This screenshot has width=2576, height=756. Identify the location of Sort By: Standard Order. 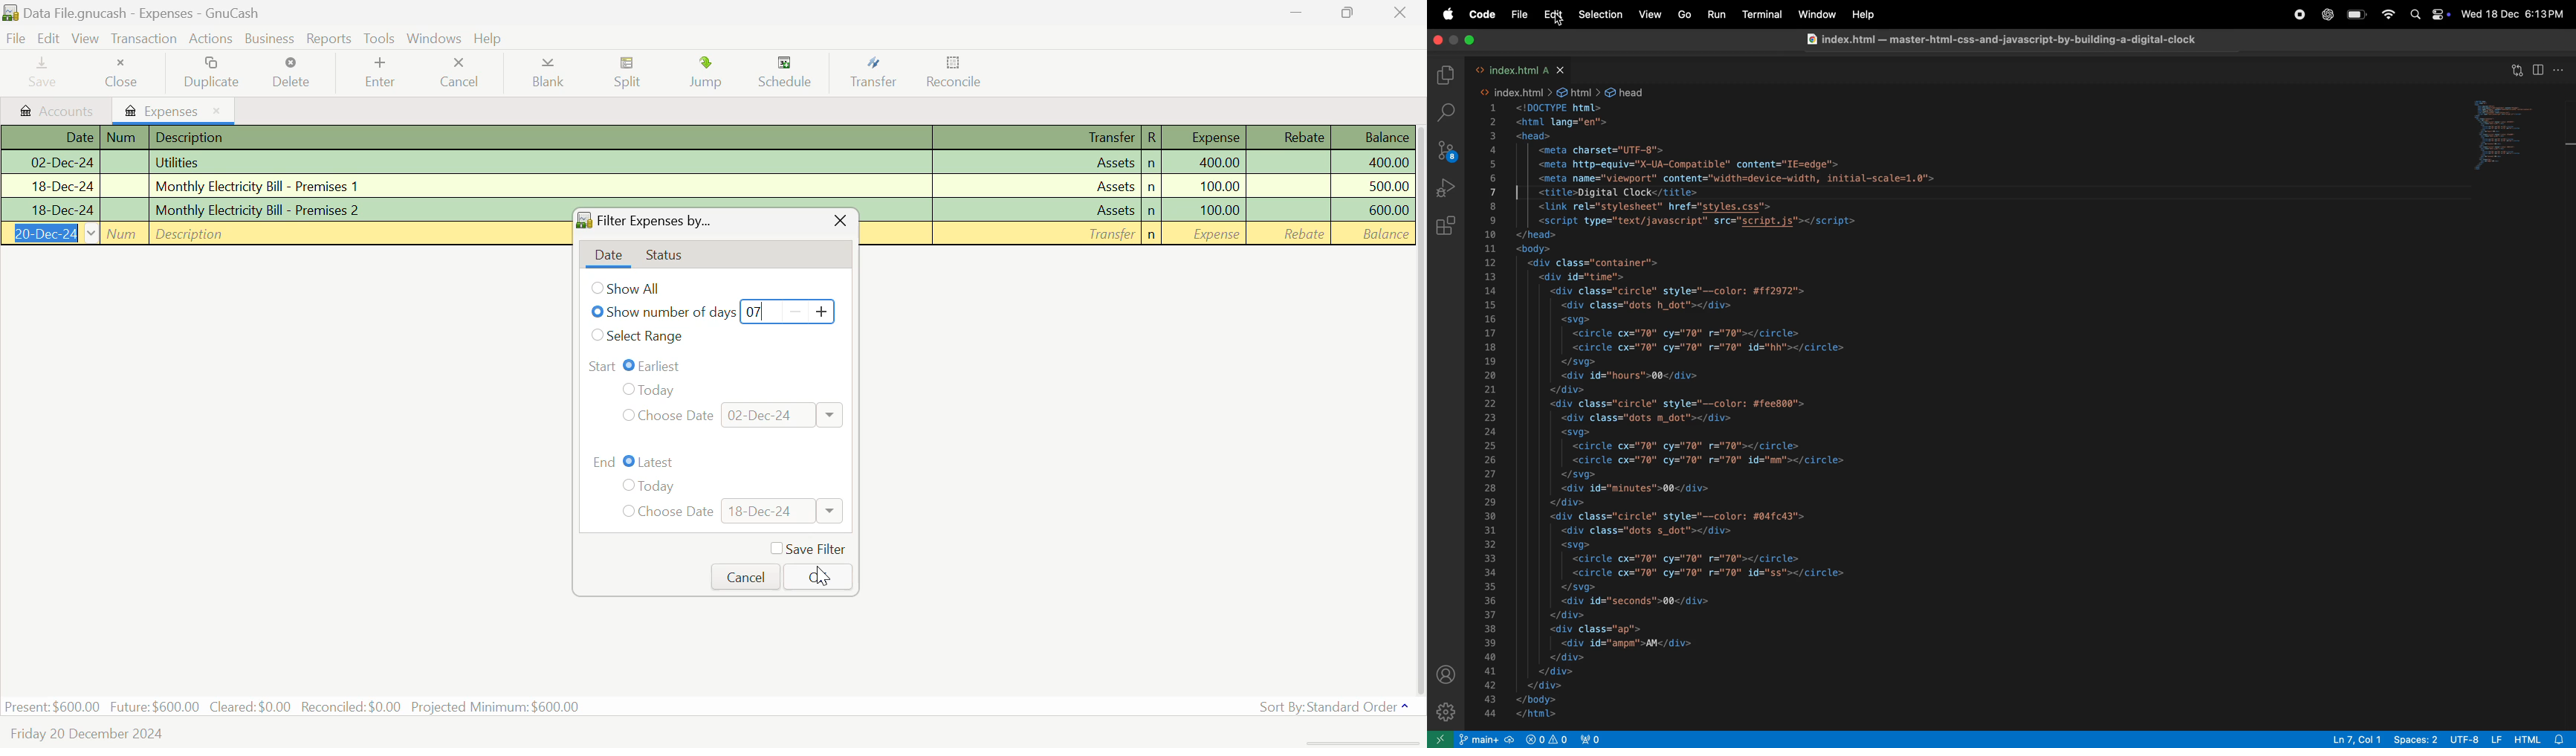
(1342, 706).